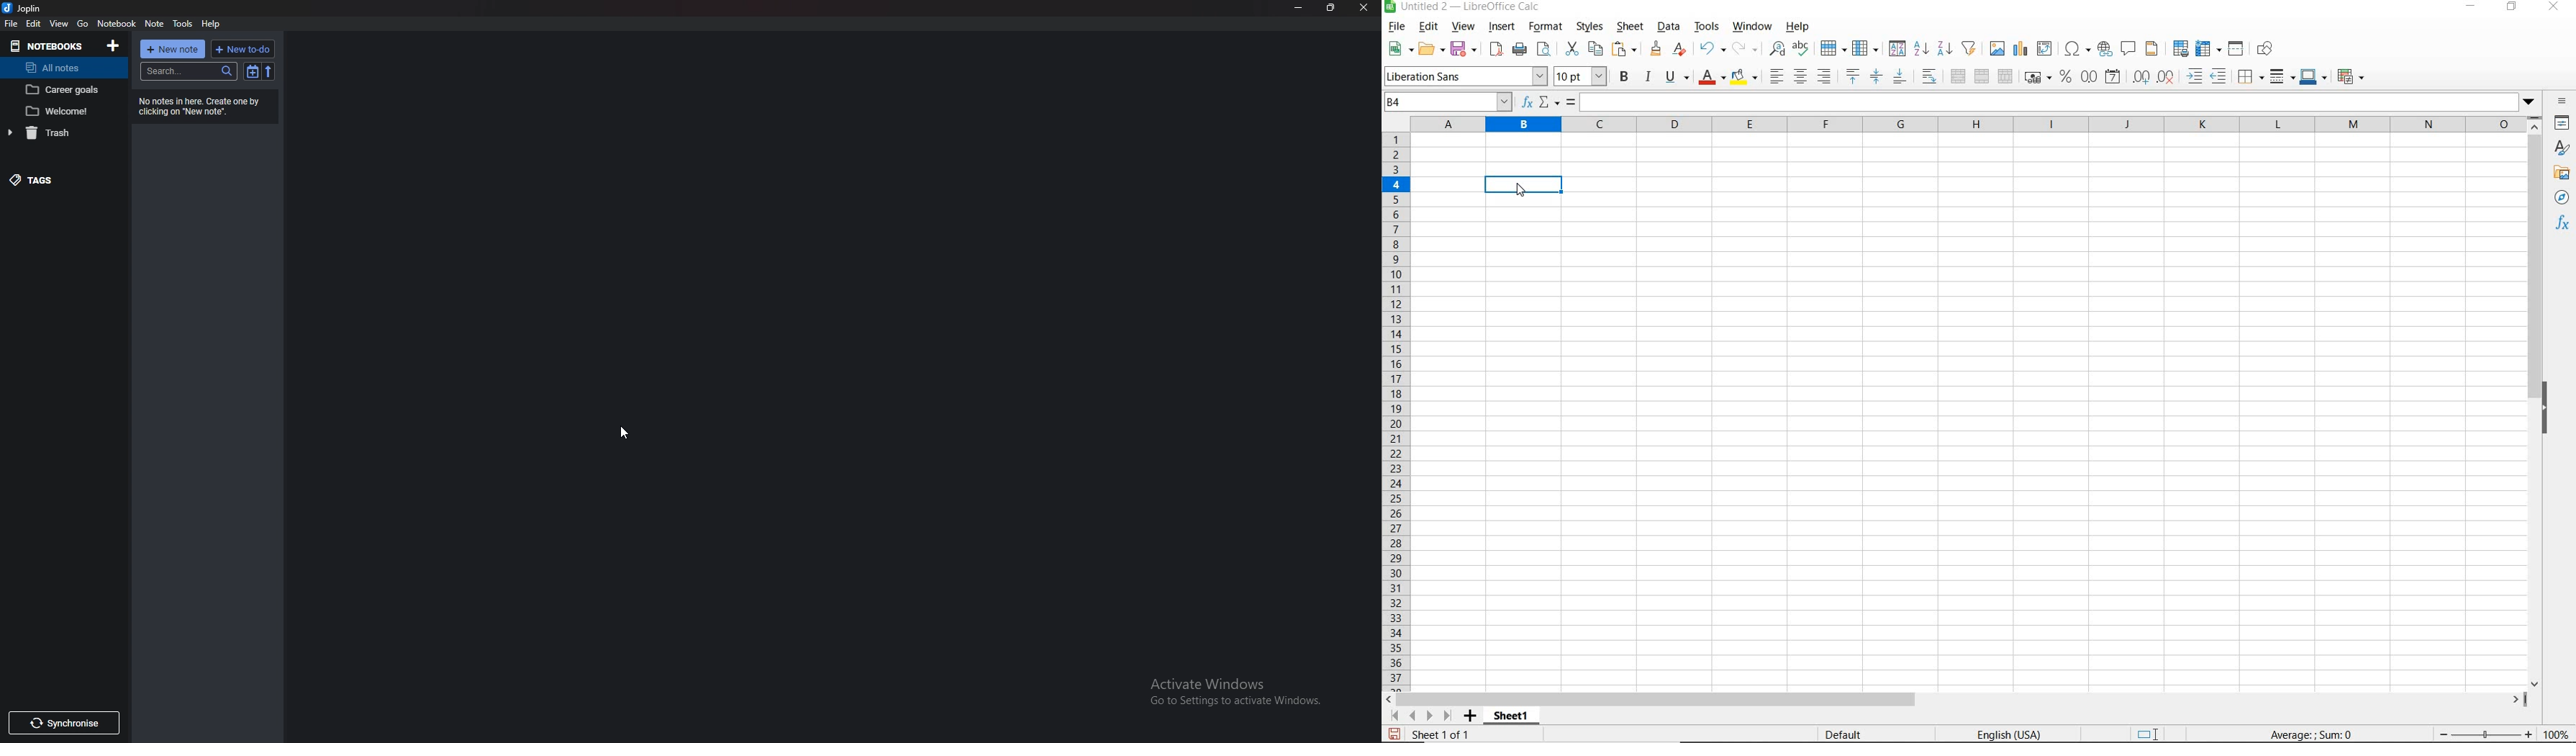 The image size is (2576, 756). I want to click on styles, so click(1593, 26).